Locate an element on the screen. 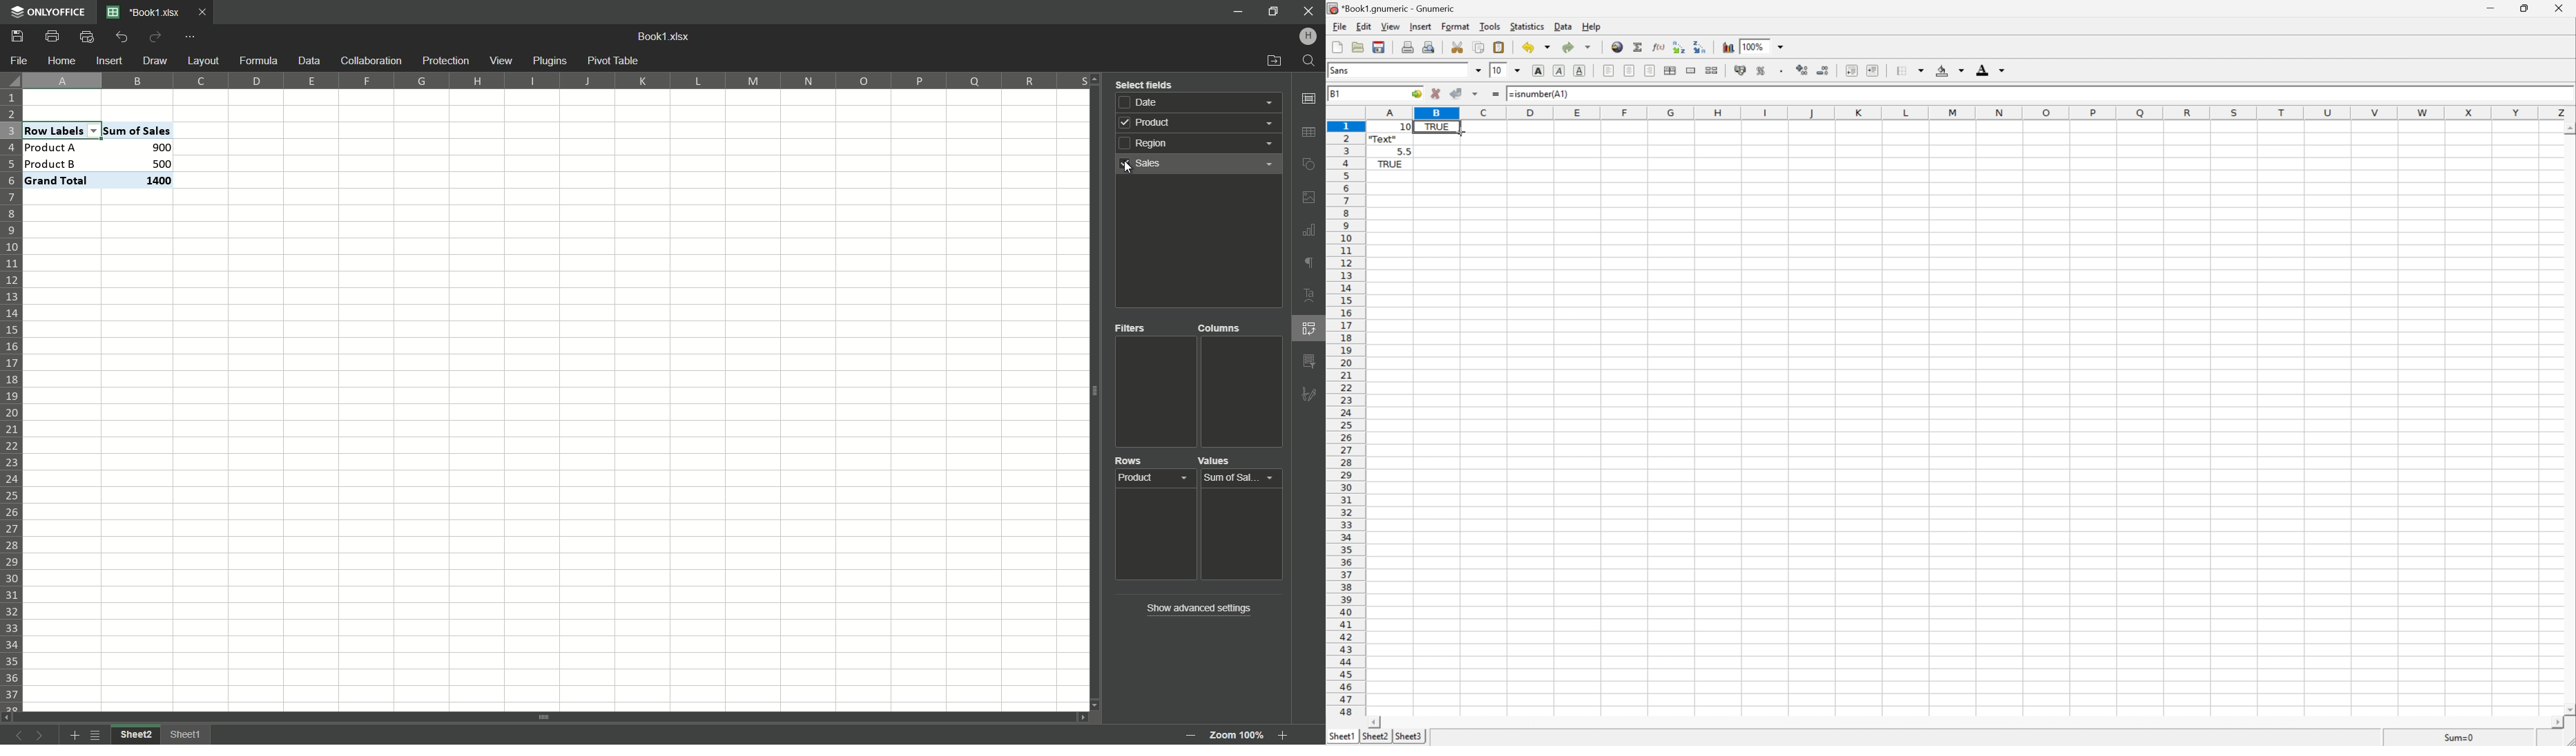 This screenshot has height=756, width=2576. close app is located at coordinates (1308, 12).